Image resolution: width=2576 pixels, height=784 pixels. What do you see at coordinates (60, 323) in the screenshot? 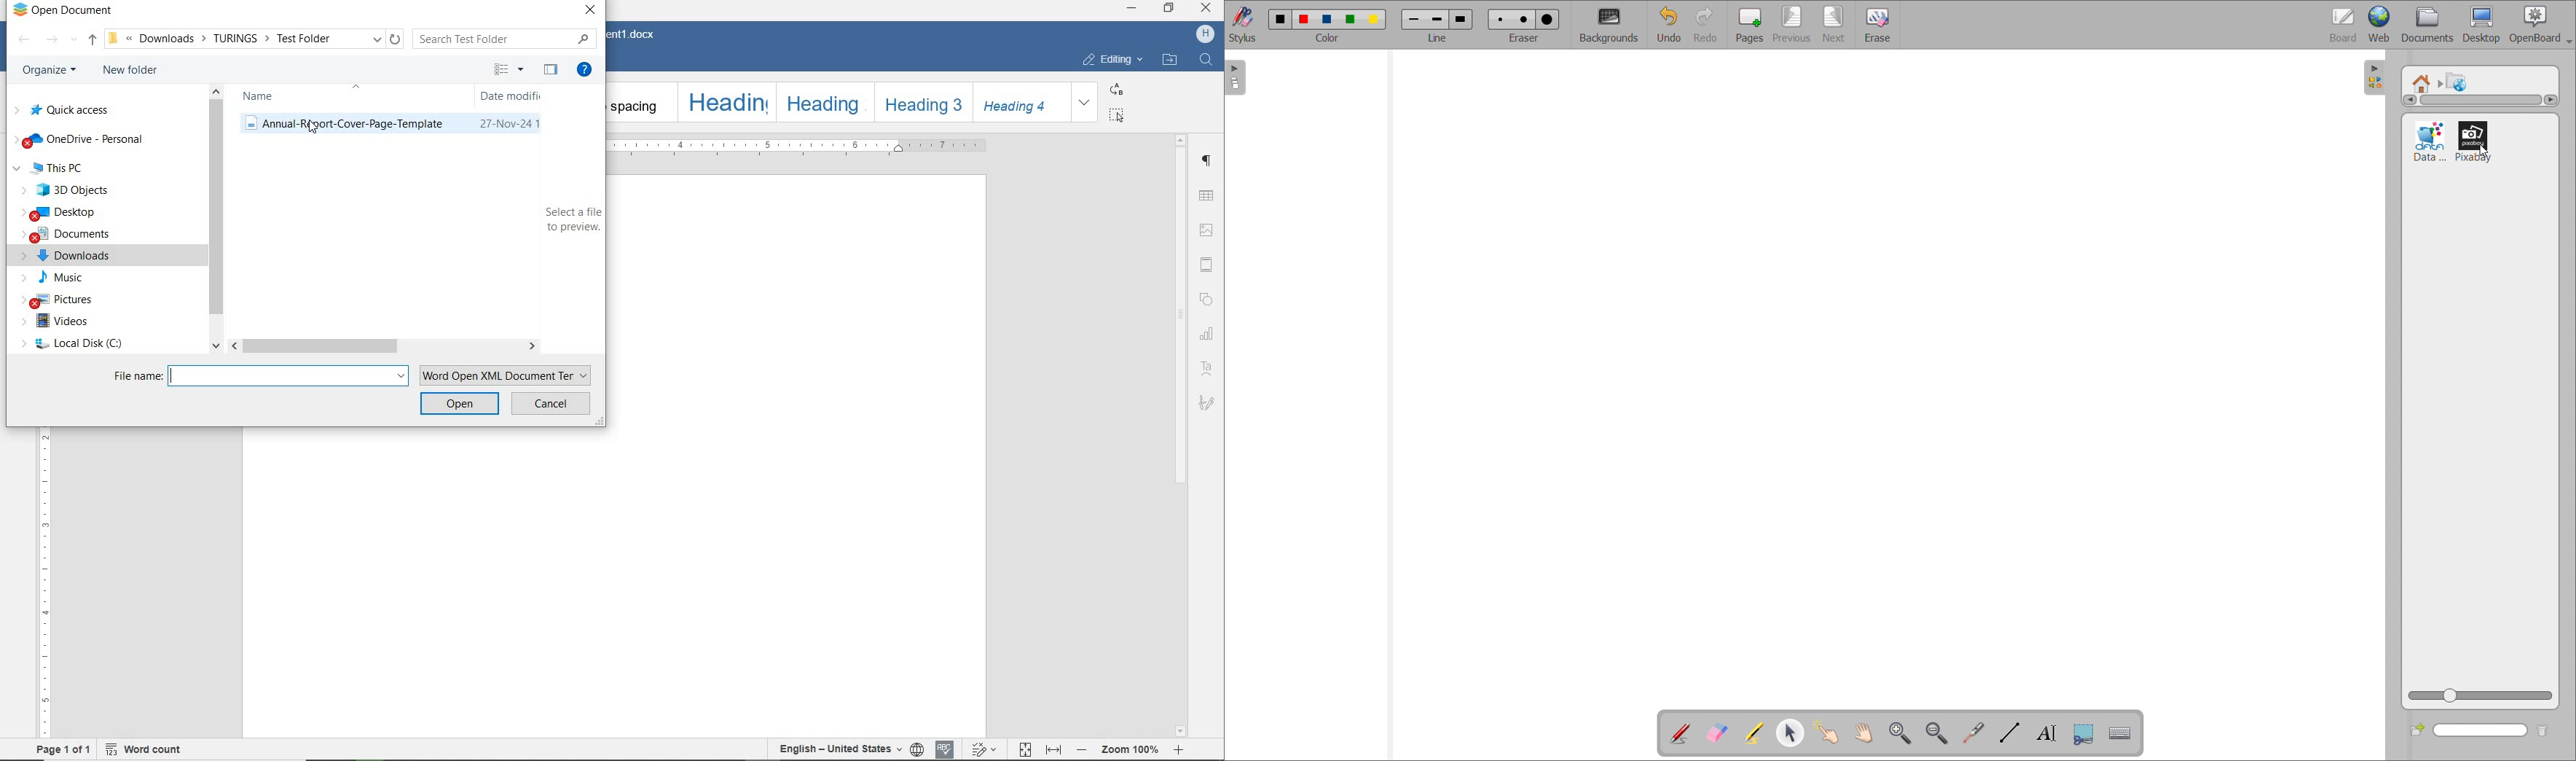
I see `videos` at bounding box center [60, 323].